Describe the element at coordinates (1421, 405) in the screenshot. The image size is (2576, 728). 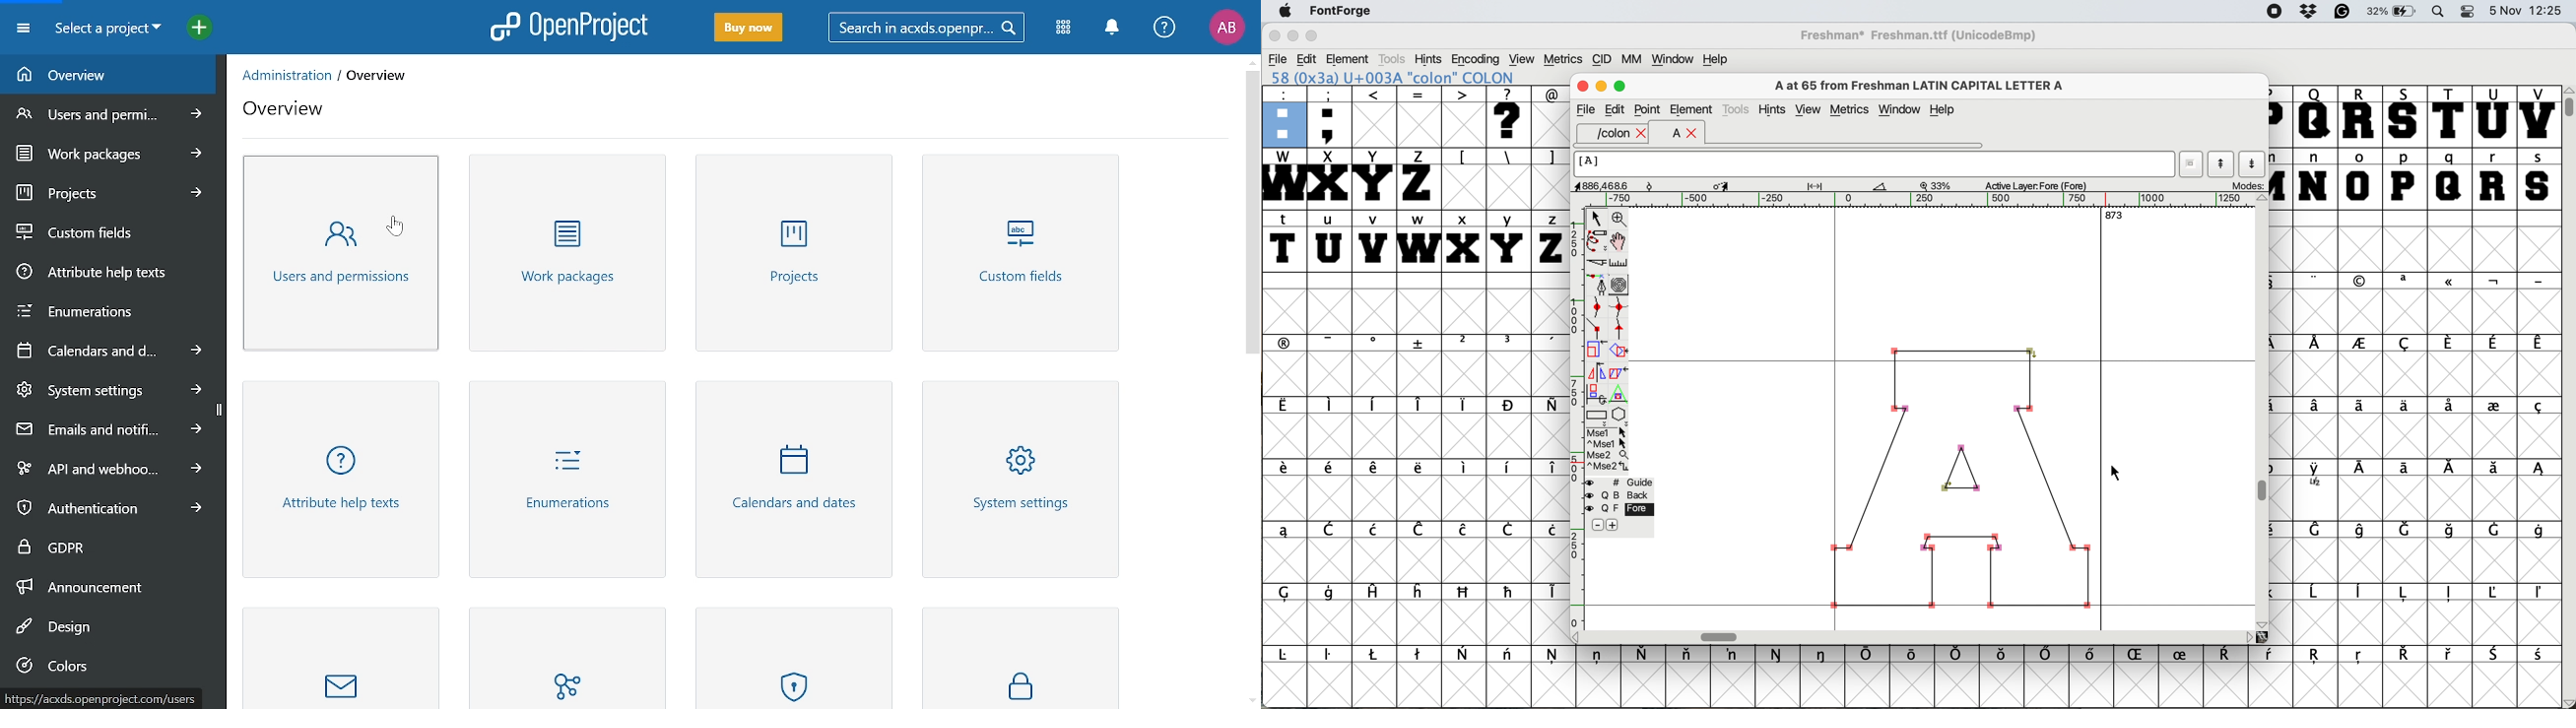
I see `symbol` at that location.